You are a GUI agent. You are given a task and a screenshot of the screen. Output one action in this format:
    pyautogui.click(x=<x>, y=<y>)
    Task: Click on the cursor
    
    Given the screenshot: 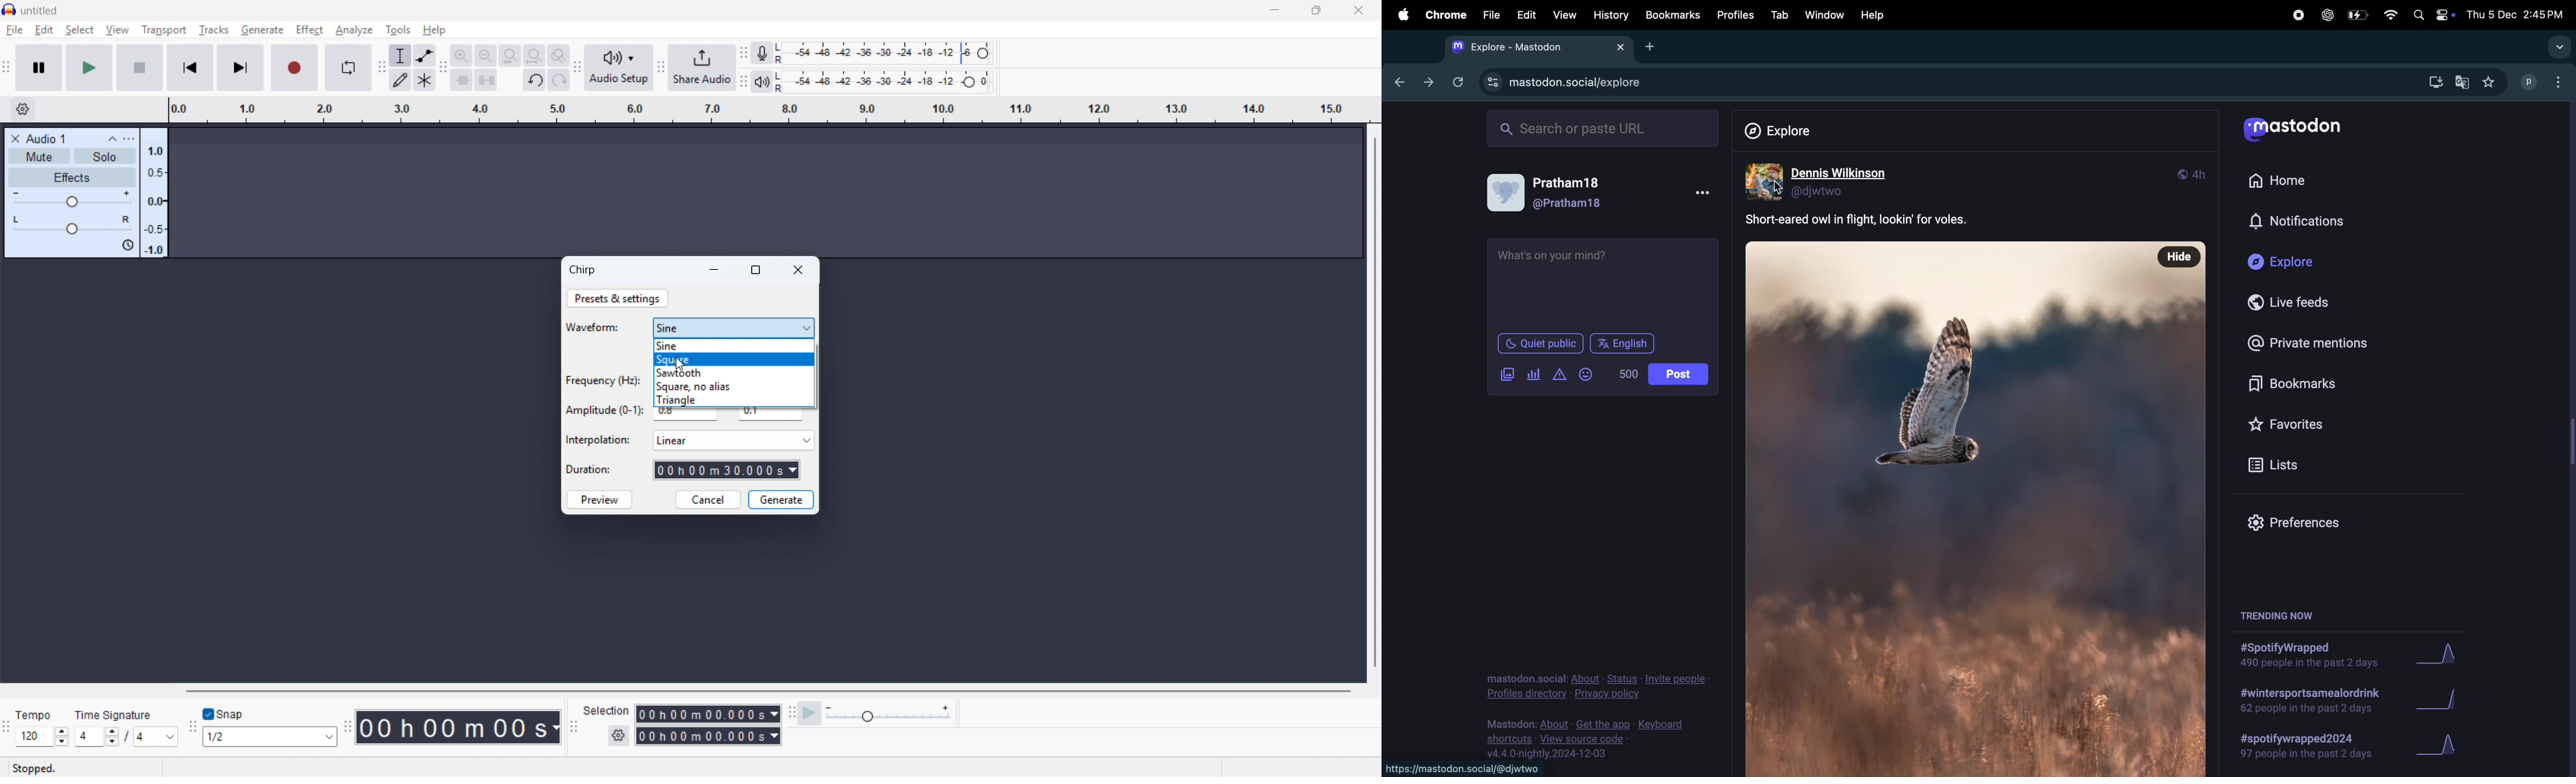 What is the action you would take?
    pyautogui.click(x=1780, y=190)
    